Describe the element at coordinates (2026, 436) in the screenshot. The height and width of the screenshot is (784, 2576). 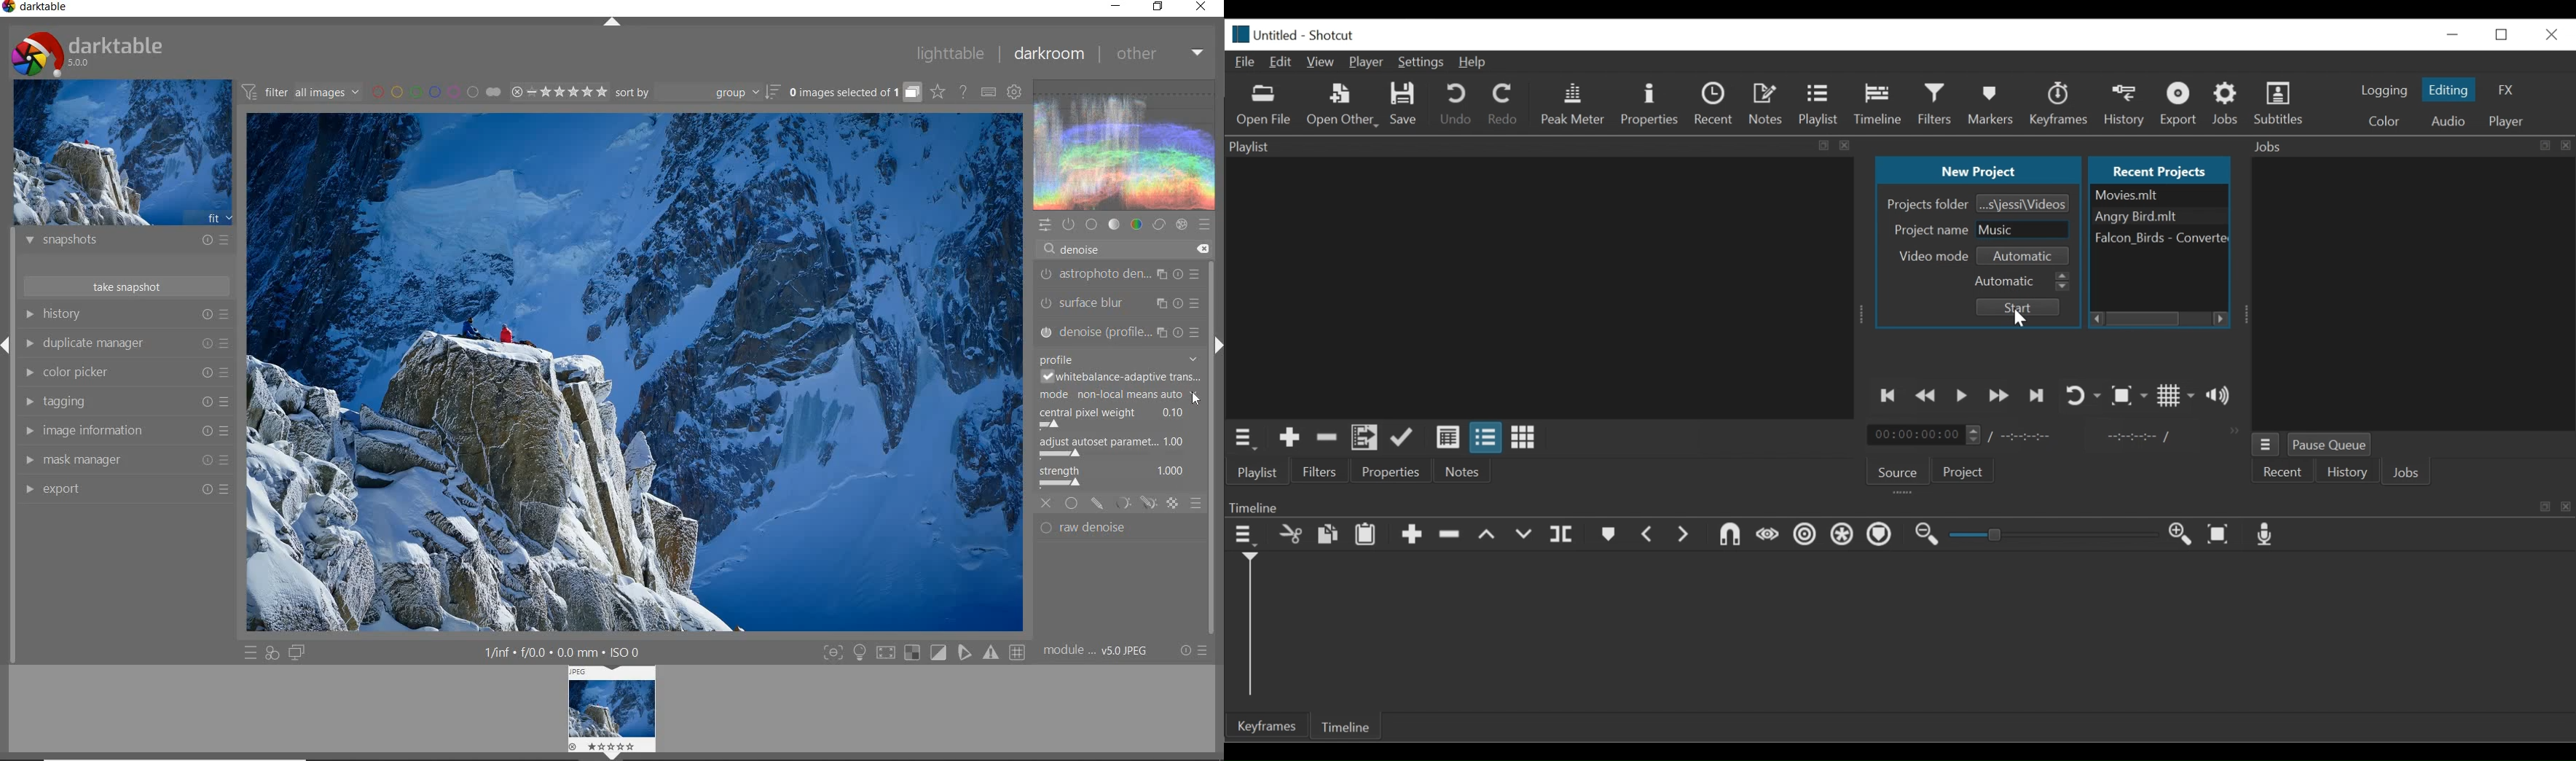
I see `Total Duration` at that location.